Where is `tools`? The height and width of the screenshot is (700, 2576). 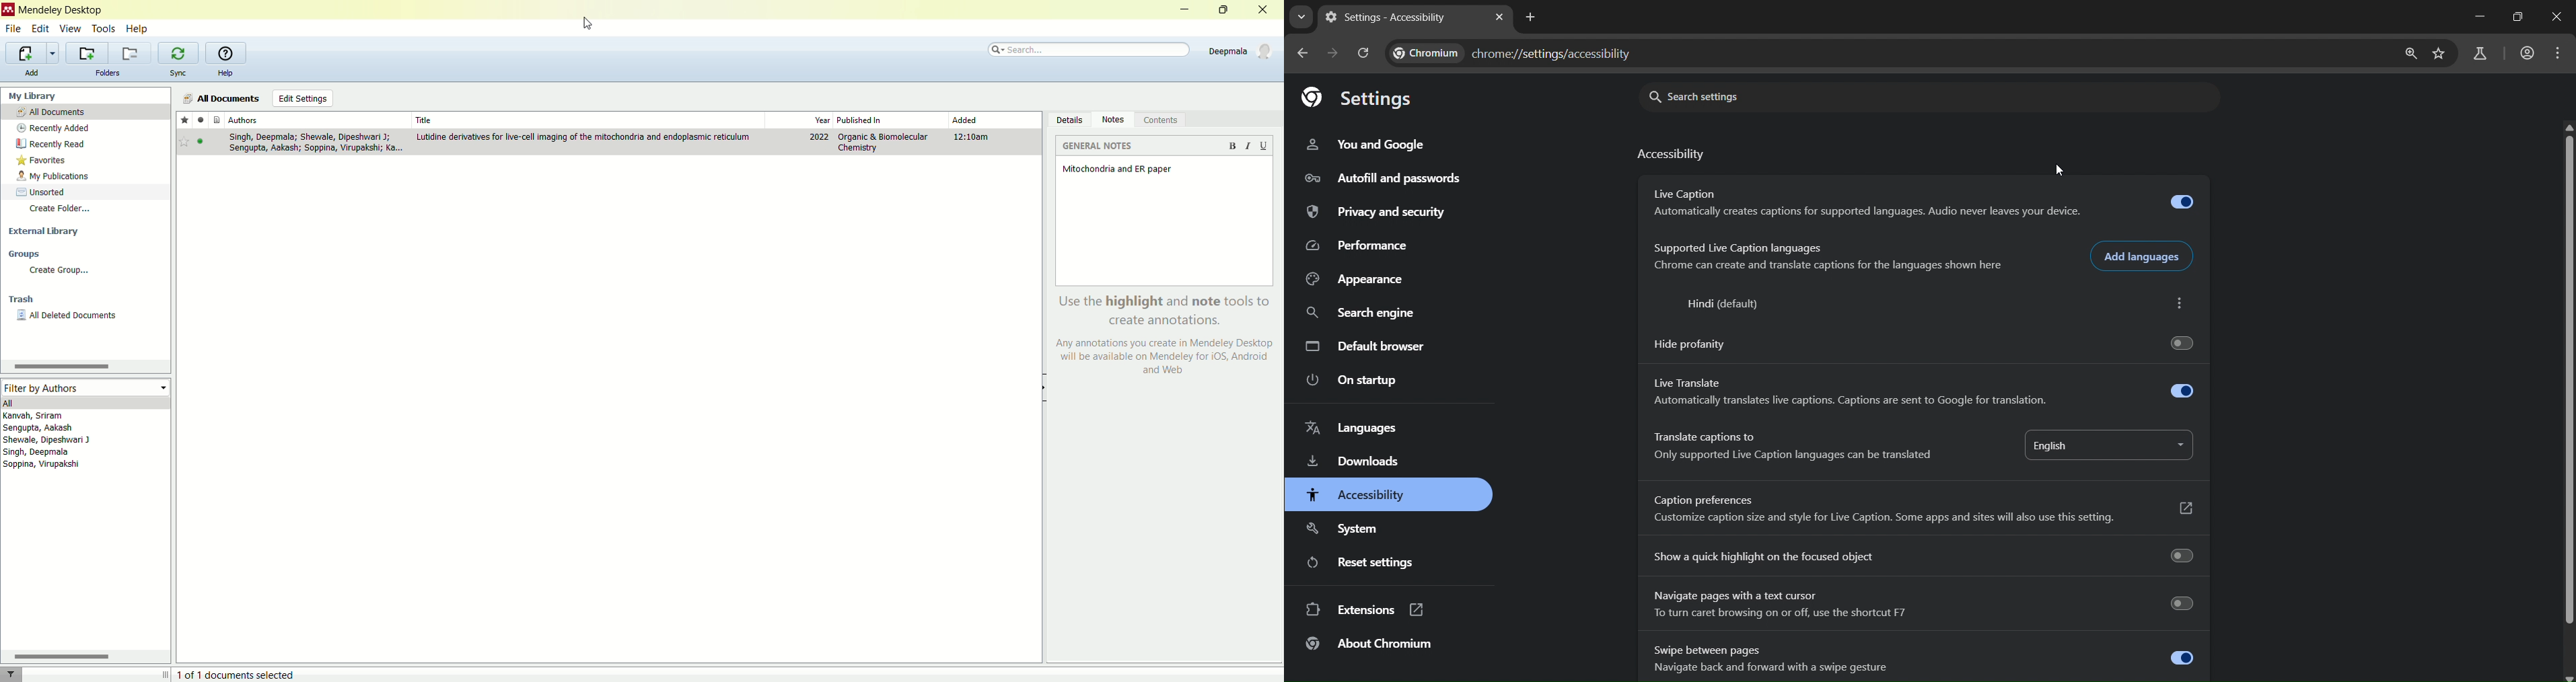
tools is located at coordinates (104, 28).